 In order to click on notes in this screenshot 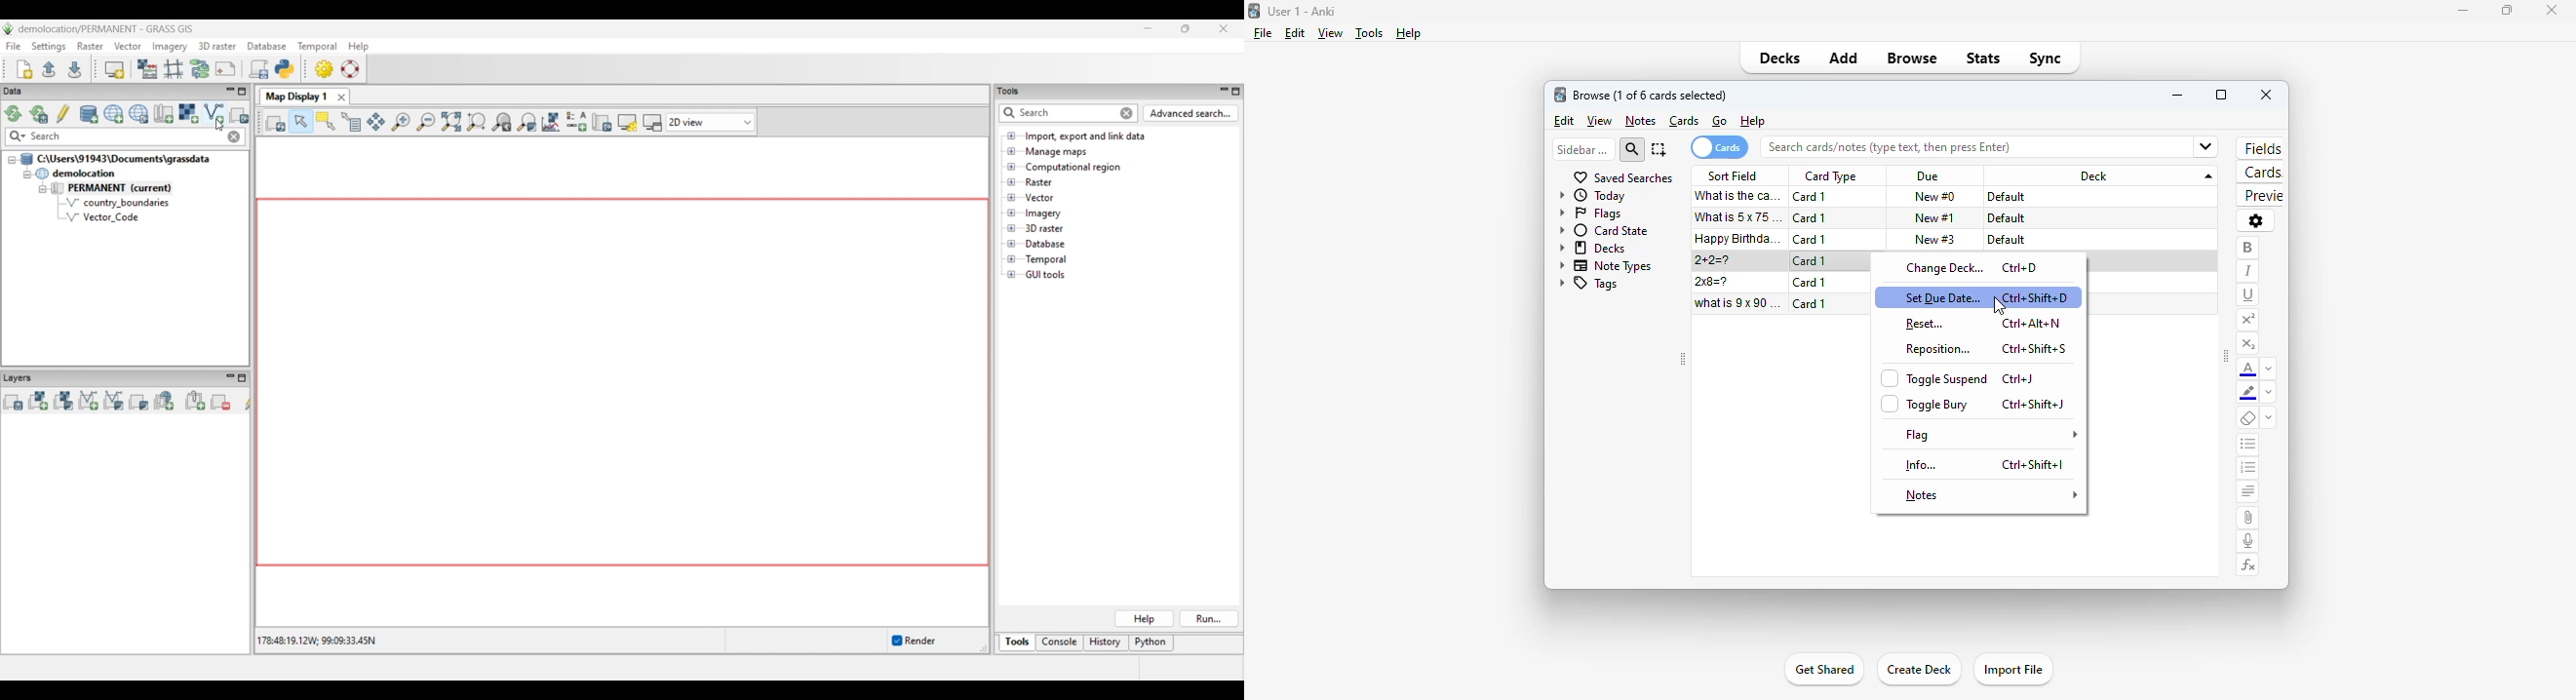, I will do `click(1989, 495)`.